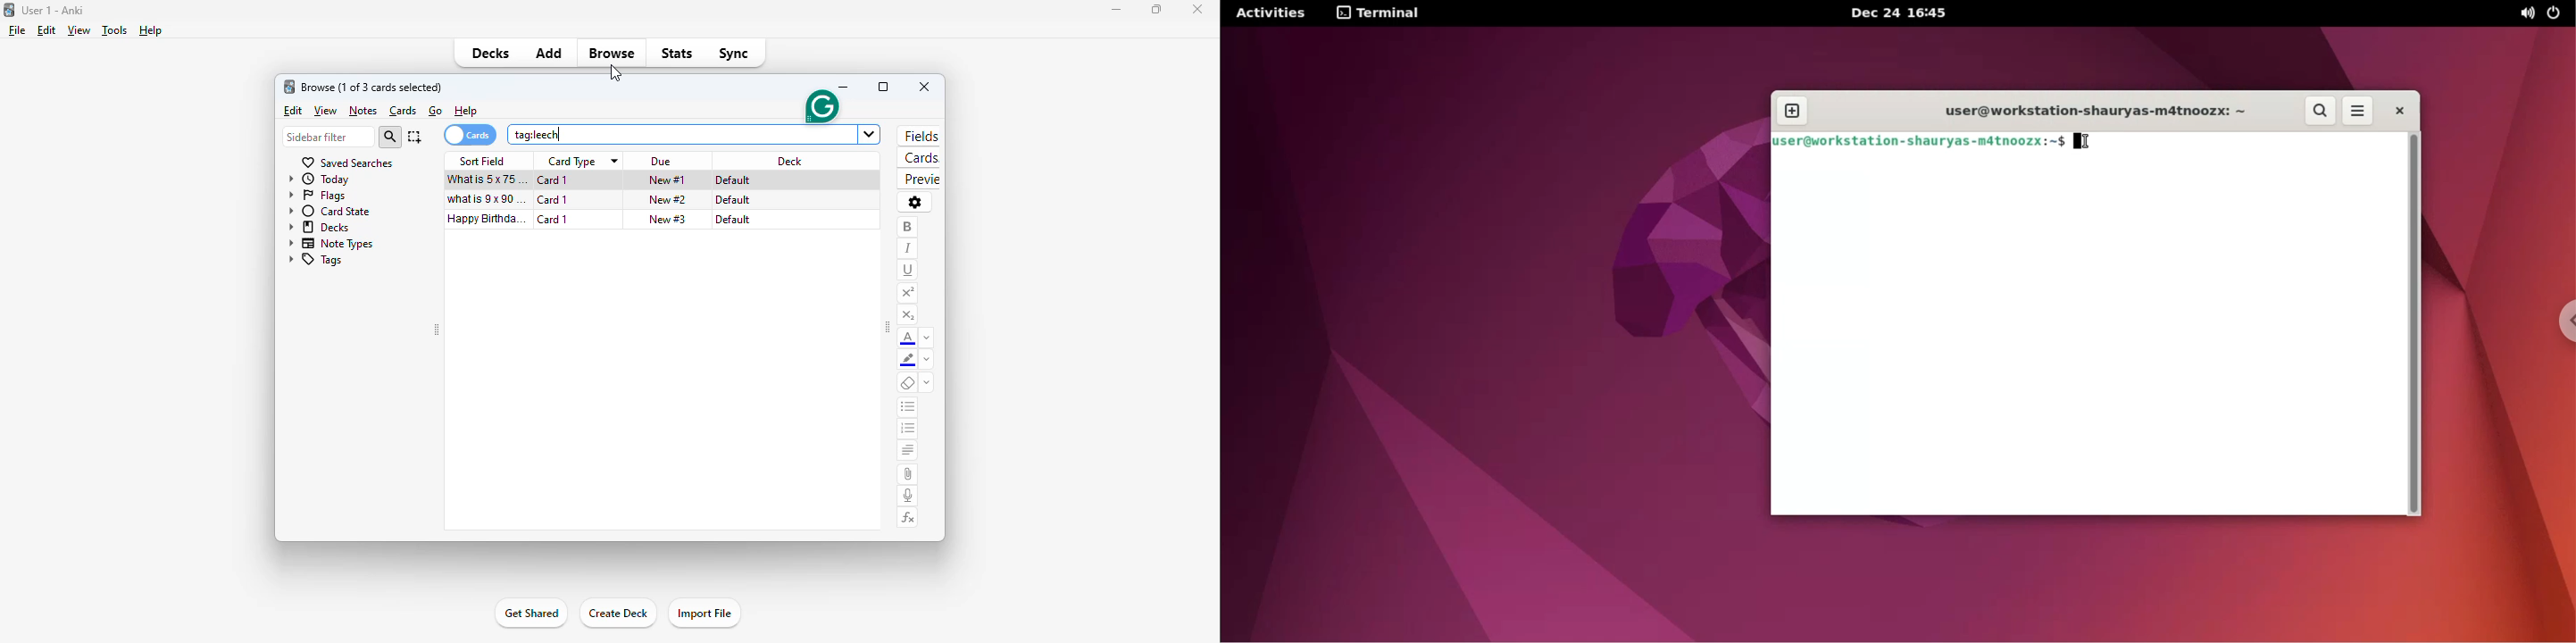 The image size is (2576, 644). I want to click on options, so click(915, 204).